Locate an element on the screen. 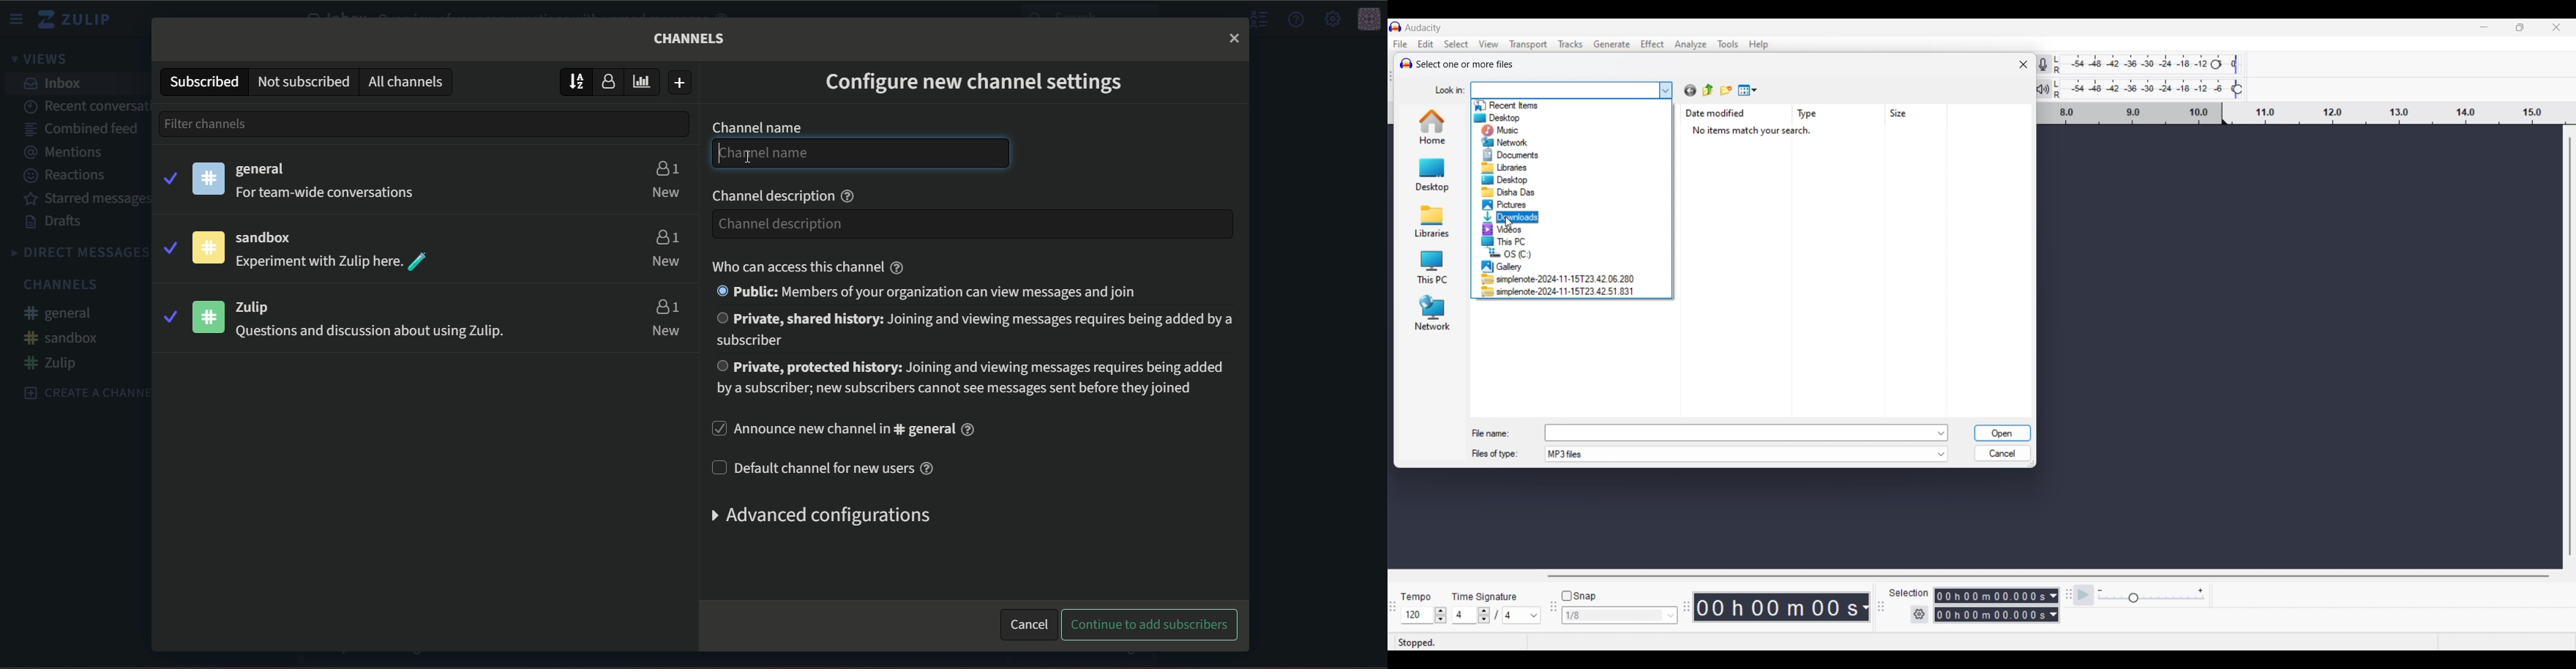 The height and width of the screenshot is (672, 2576). Type in file name is located at coordinates (1739, 432).